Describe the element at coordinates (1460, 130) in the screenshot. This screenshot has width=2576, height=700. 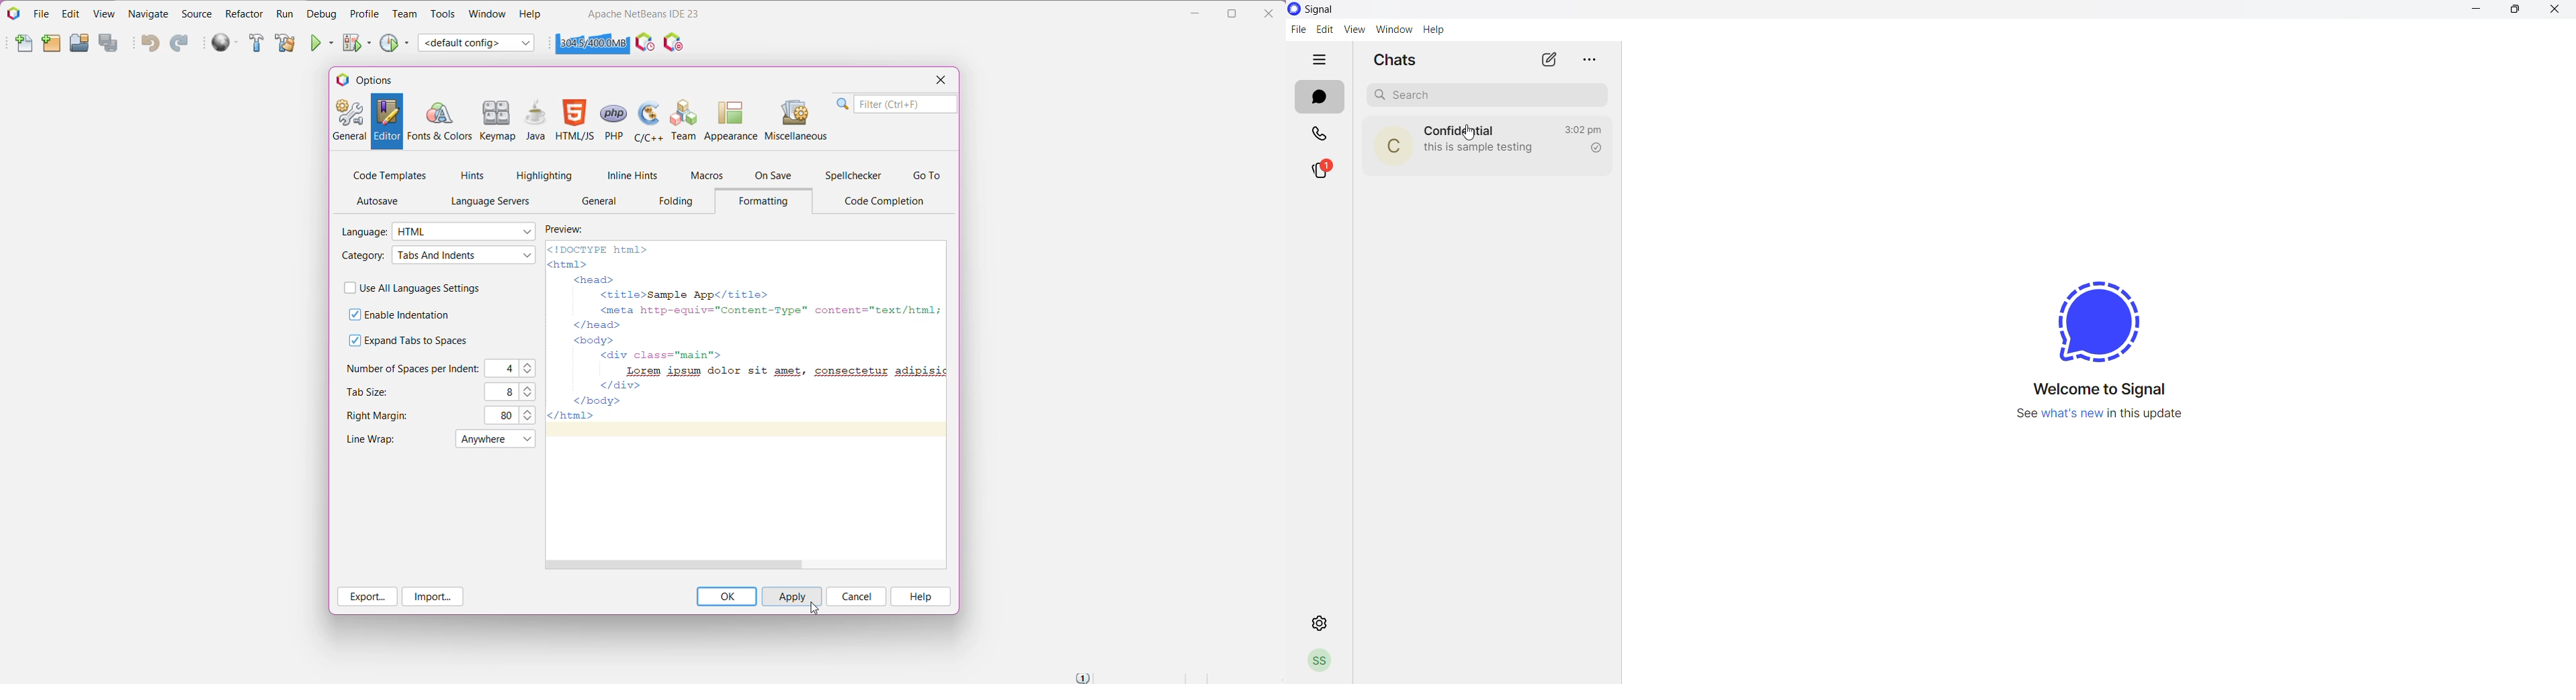
I see `contact name` at that location.